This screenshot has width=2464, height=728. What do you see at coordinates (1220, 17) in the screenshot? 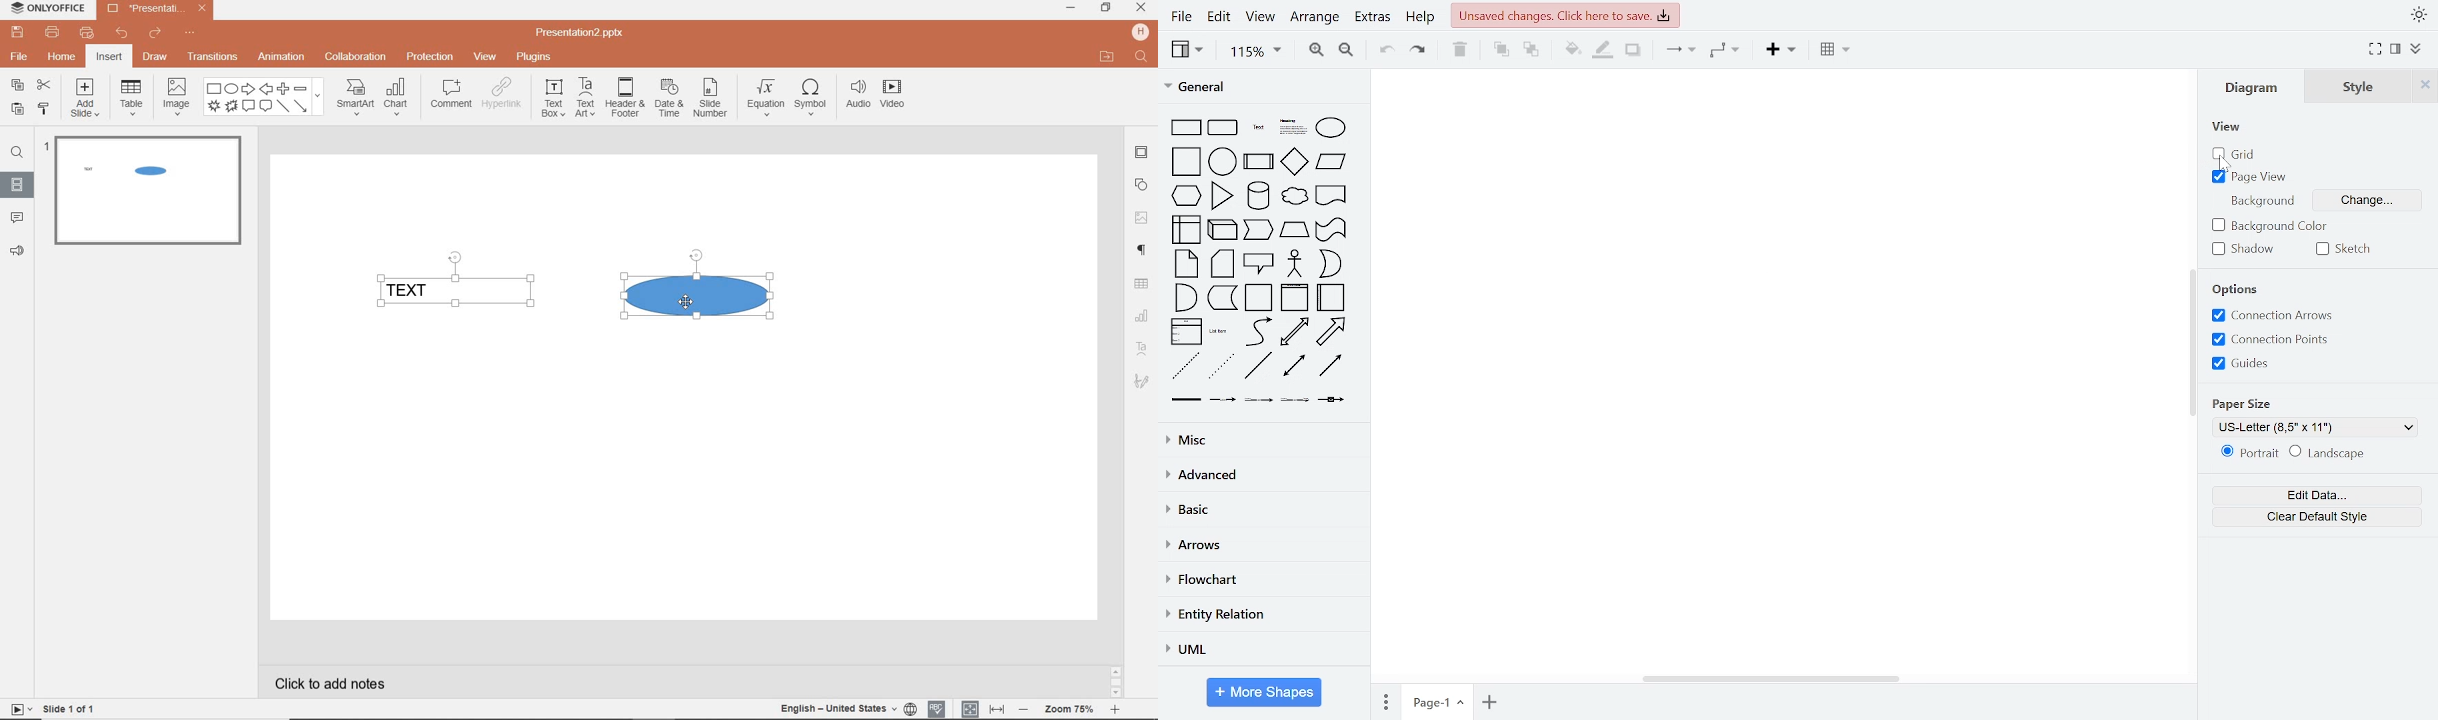
I see `edit` at bounding box center [1220, 17].